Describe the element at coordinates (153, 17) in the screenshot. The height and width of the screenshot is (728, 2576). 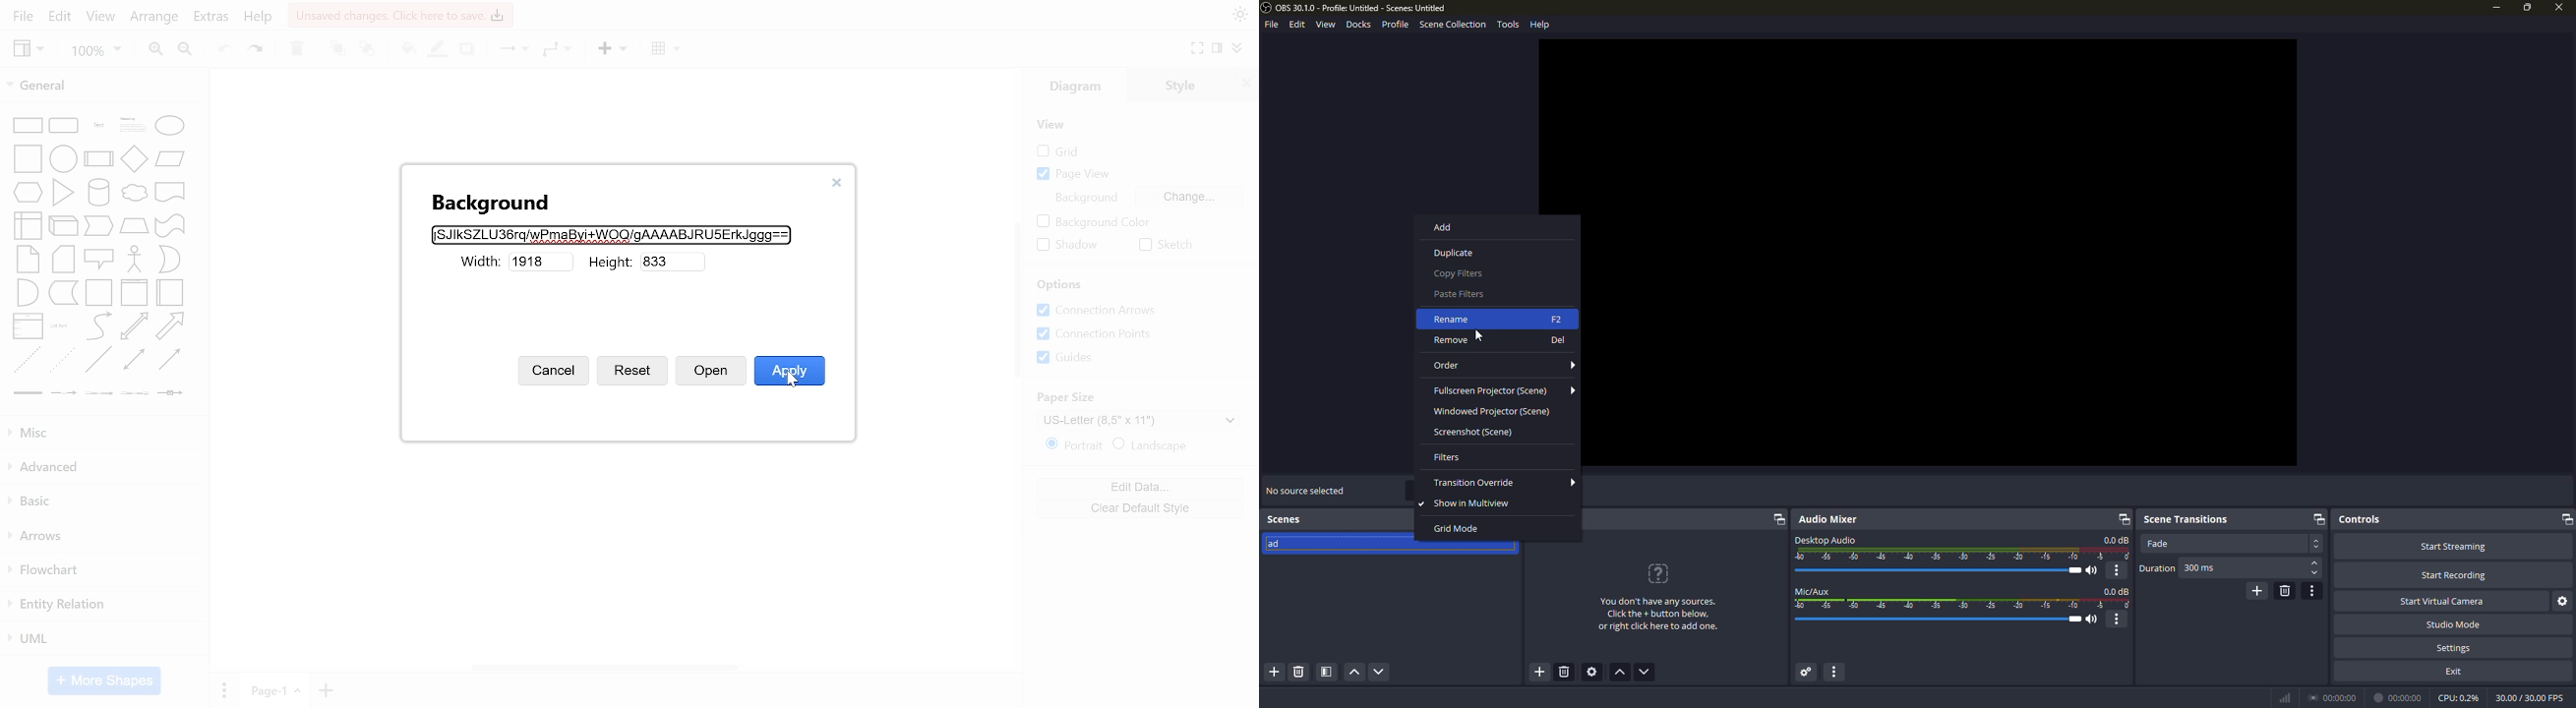
I see `arrange` at that location.